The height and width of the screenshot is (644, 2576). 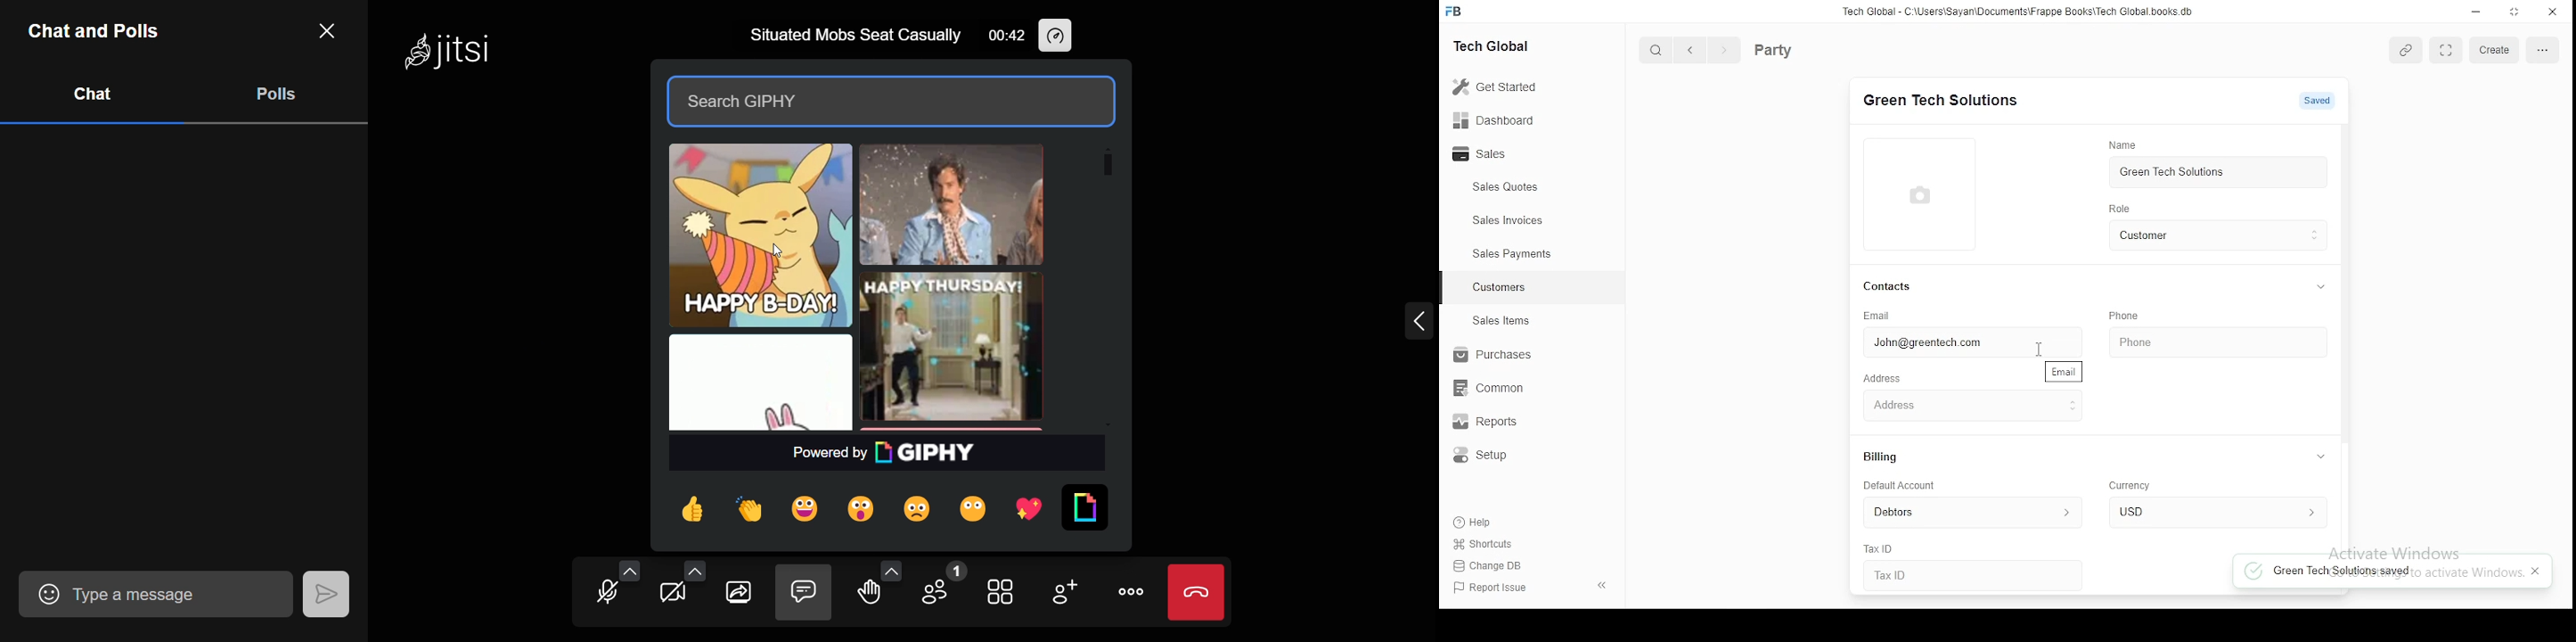 I want to click on email, so click(x=1878, y=316).